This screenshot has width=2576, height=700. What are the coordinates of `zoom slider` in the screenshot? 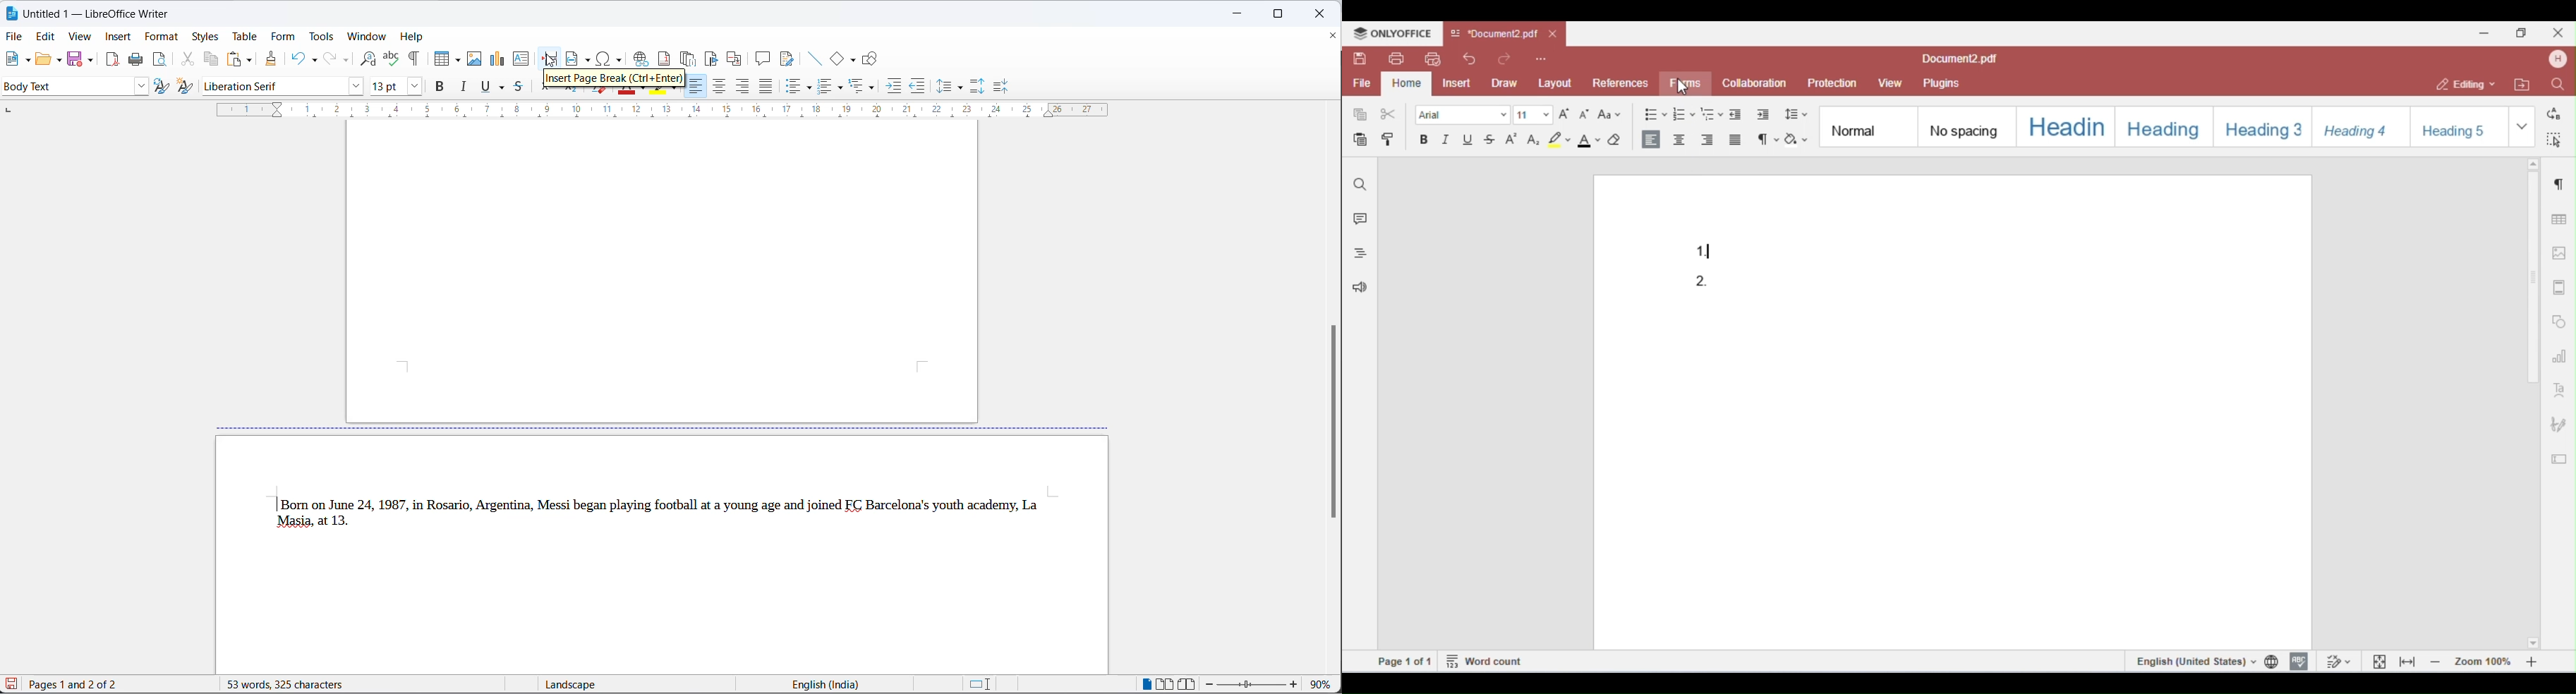 It's located at (1251, 684).